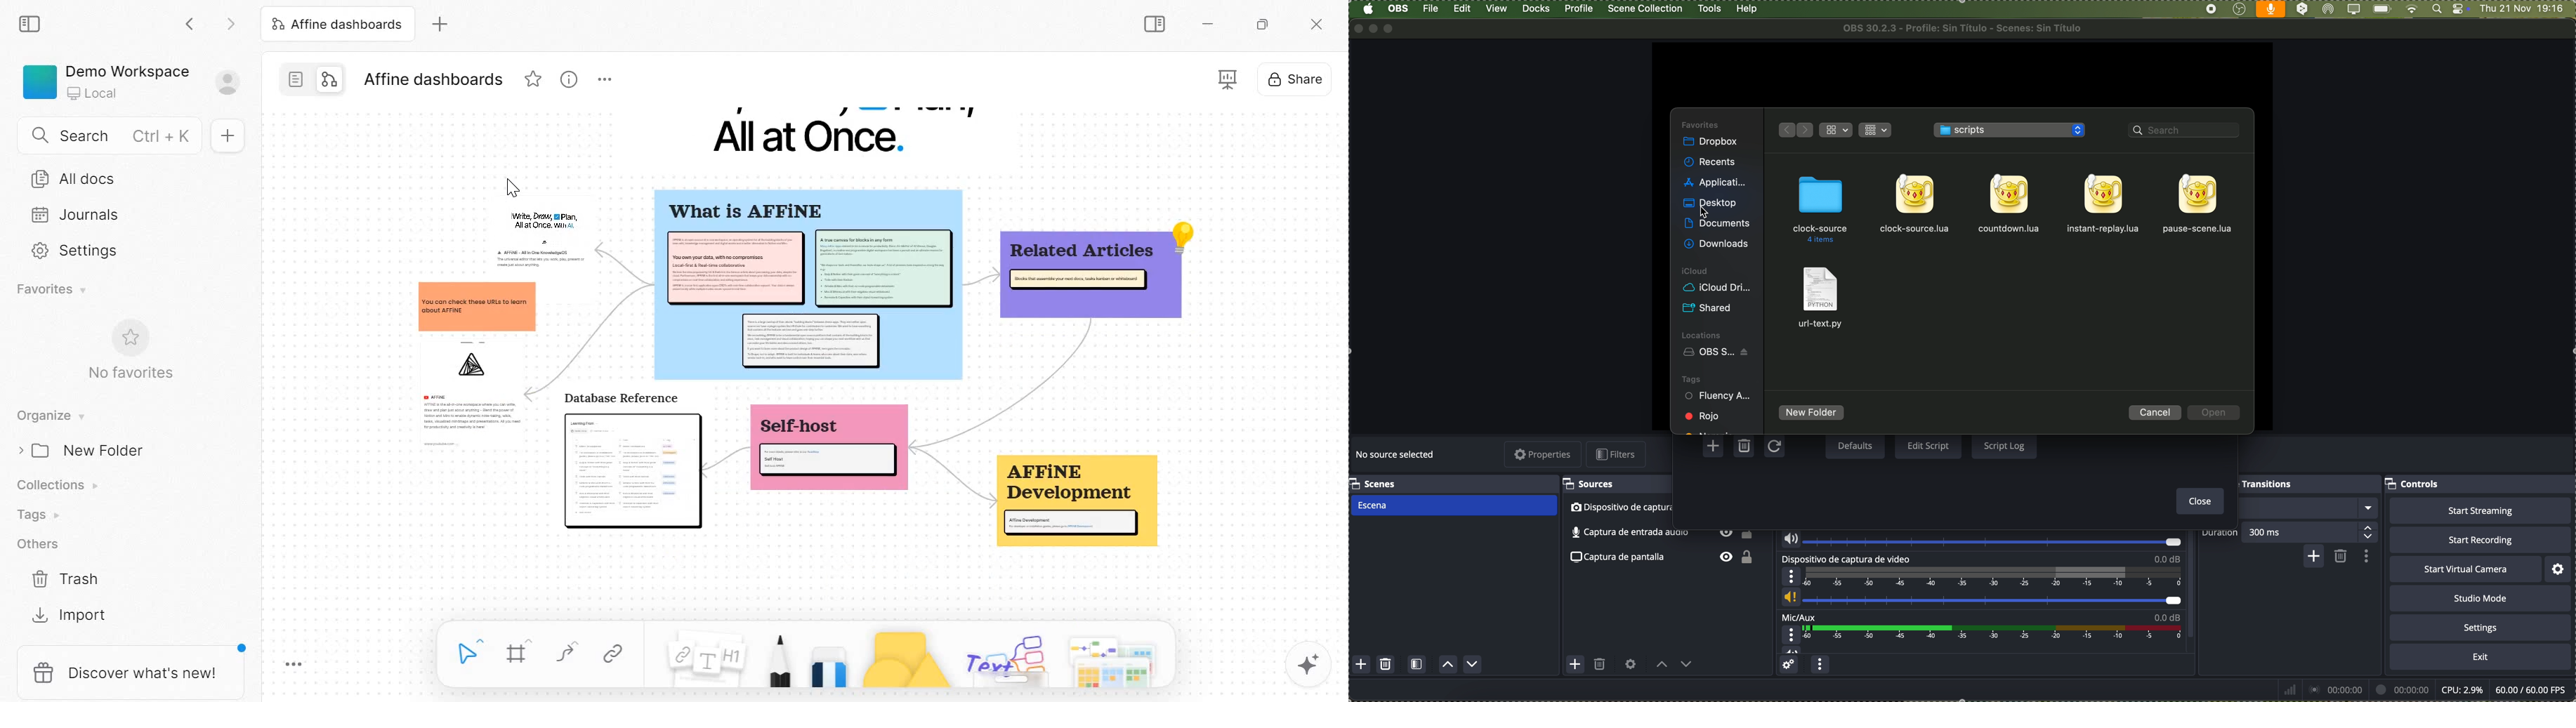 The image size is (2576, 728). Describe the element at coordinates (1715, 446) in the screenshot. I see `click on add script` at that location.